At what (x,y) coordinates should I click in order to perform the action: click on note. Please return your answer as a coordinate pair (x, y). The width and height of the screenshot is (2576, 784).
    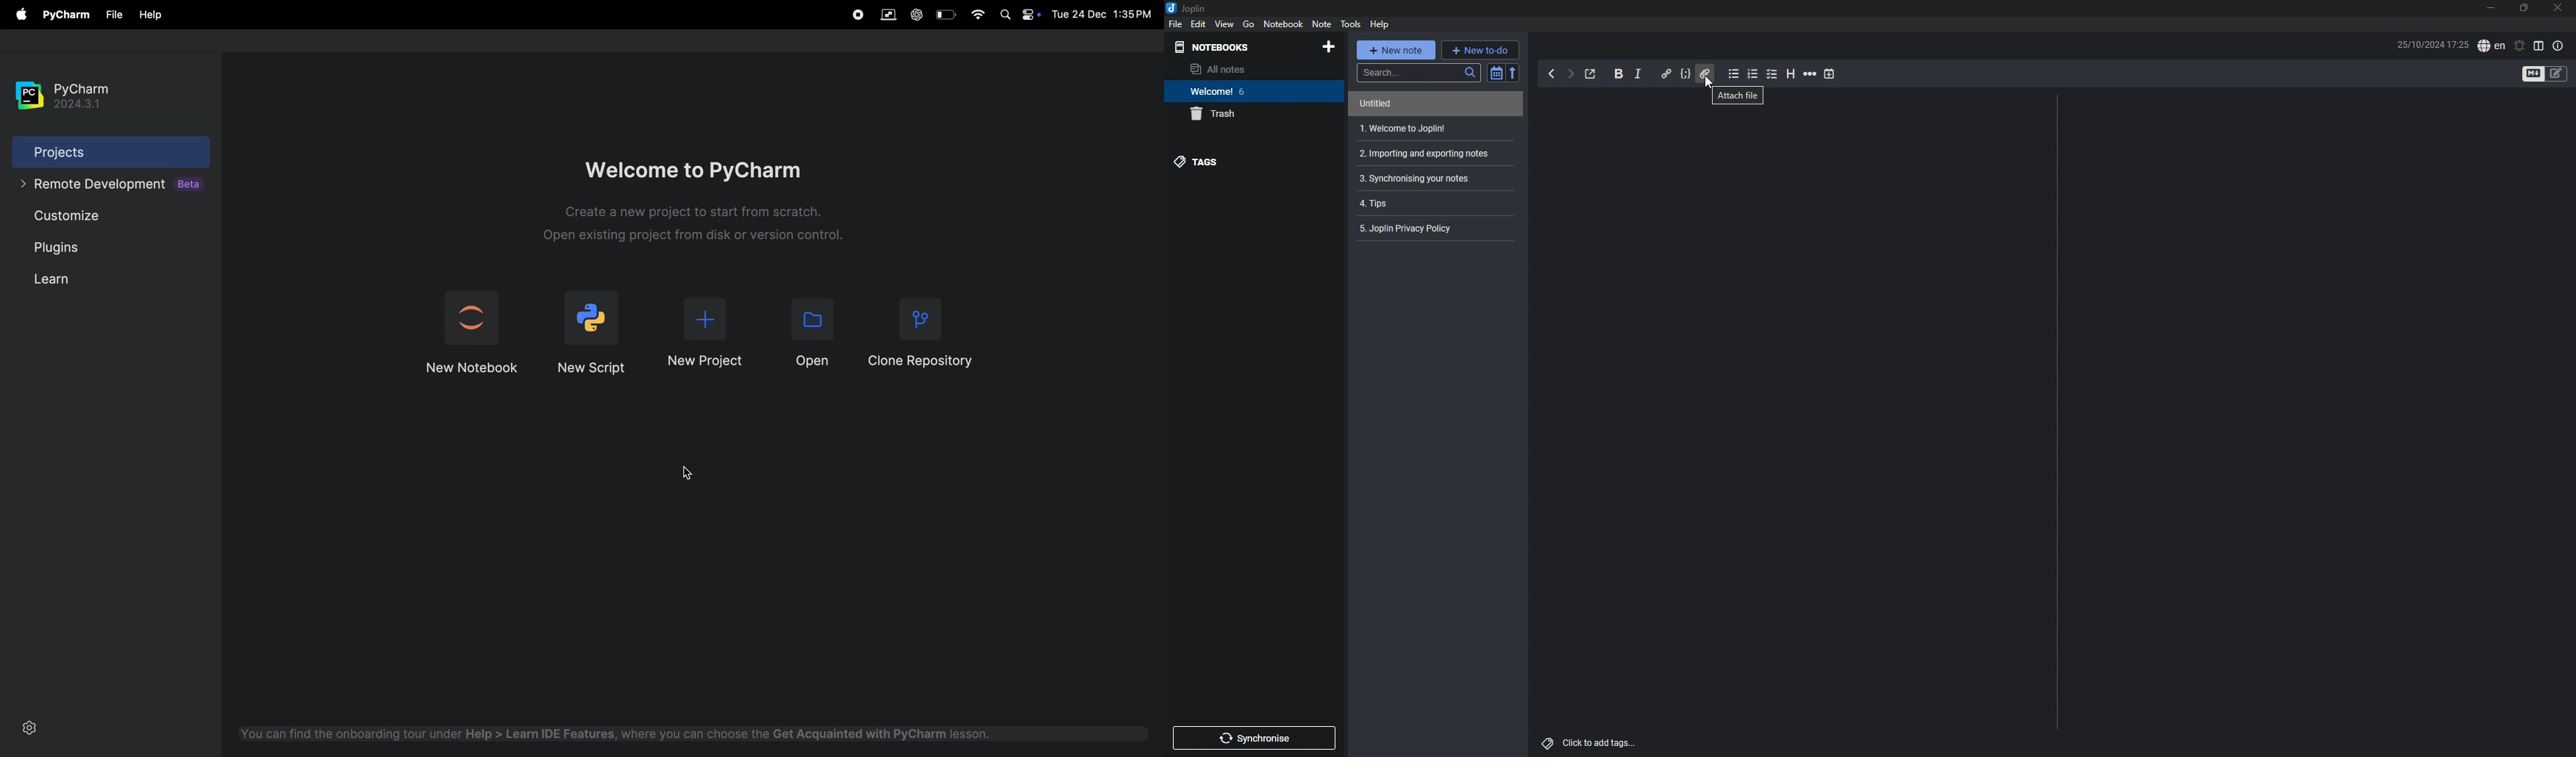
    Looking at the image, I should click on (1323, 24).